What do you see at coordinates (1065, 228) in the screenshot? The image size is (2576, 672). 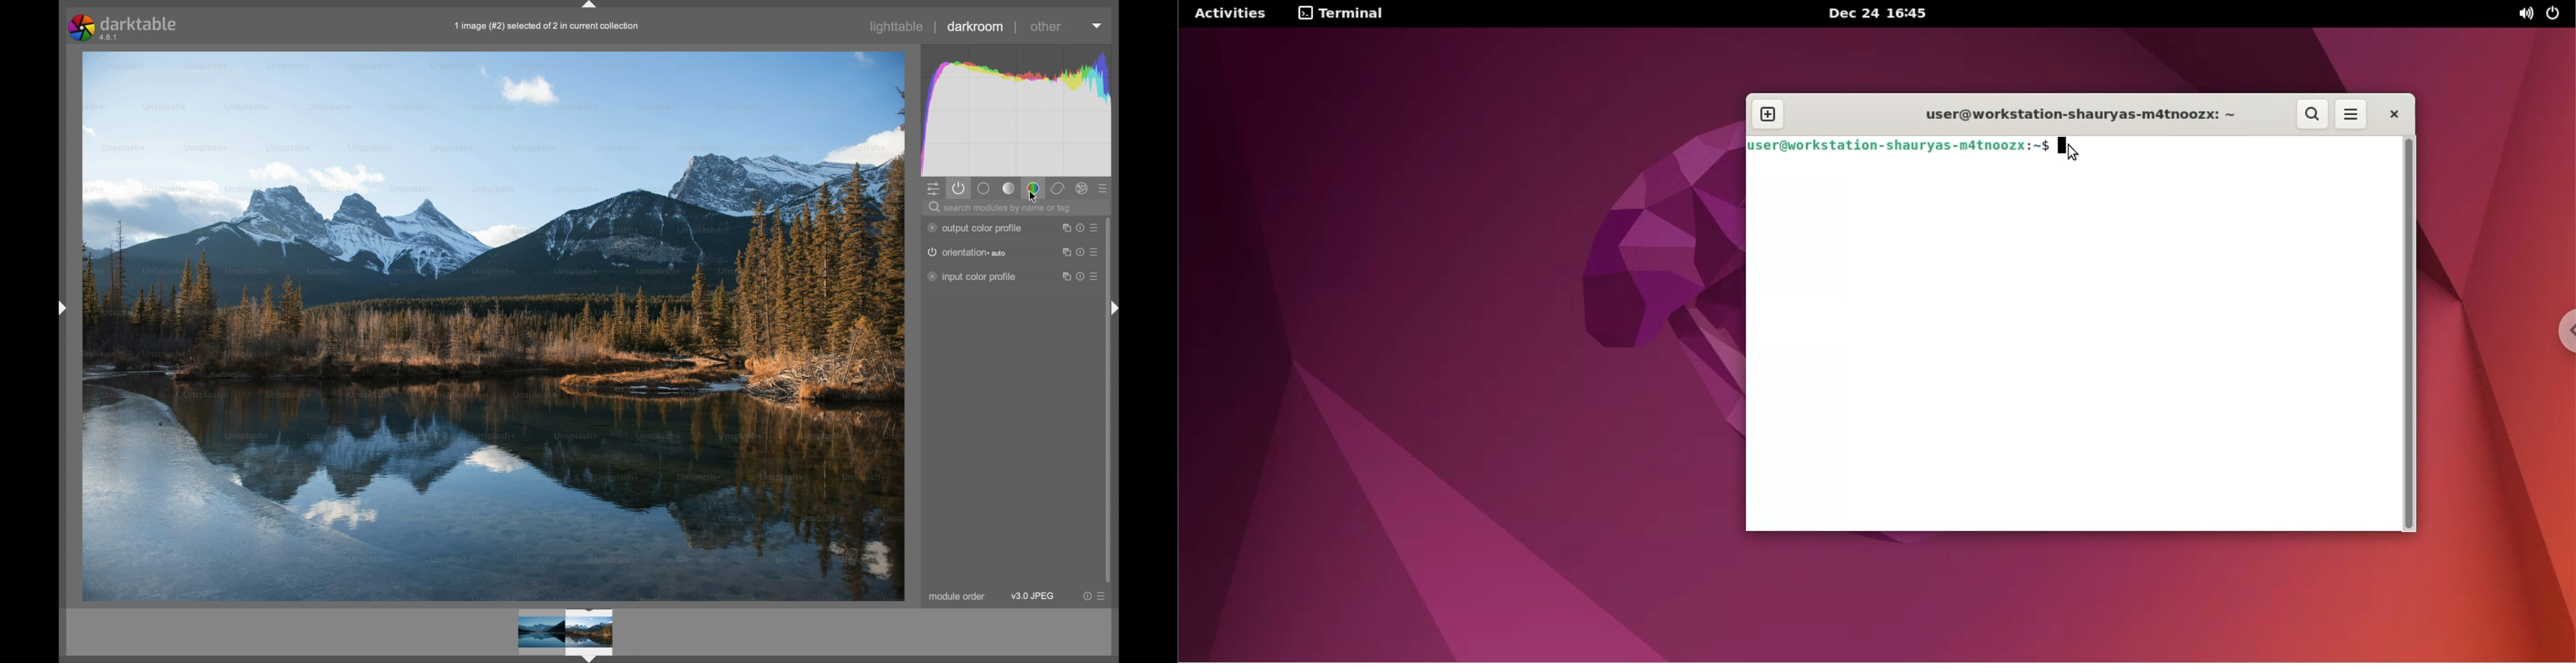 I see `instance` at bounding box center [1065, 228].